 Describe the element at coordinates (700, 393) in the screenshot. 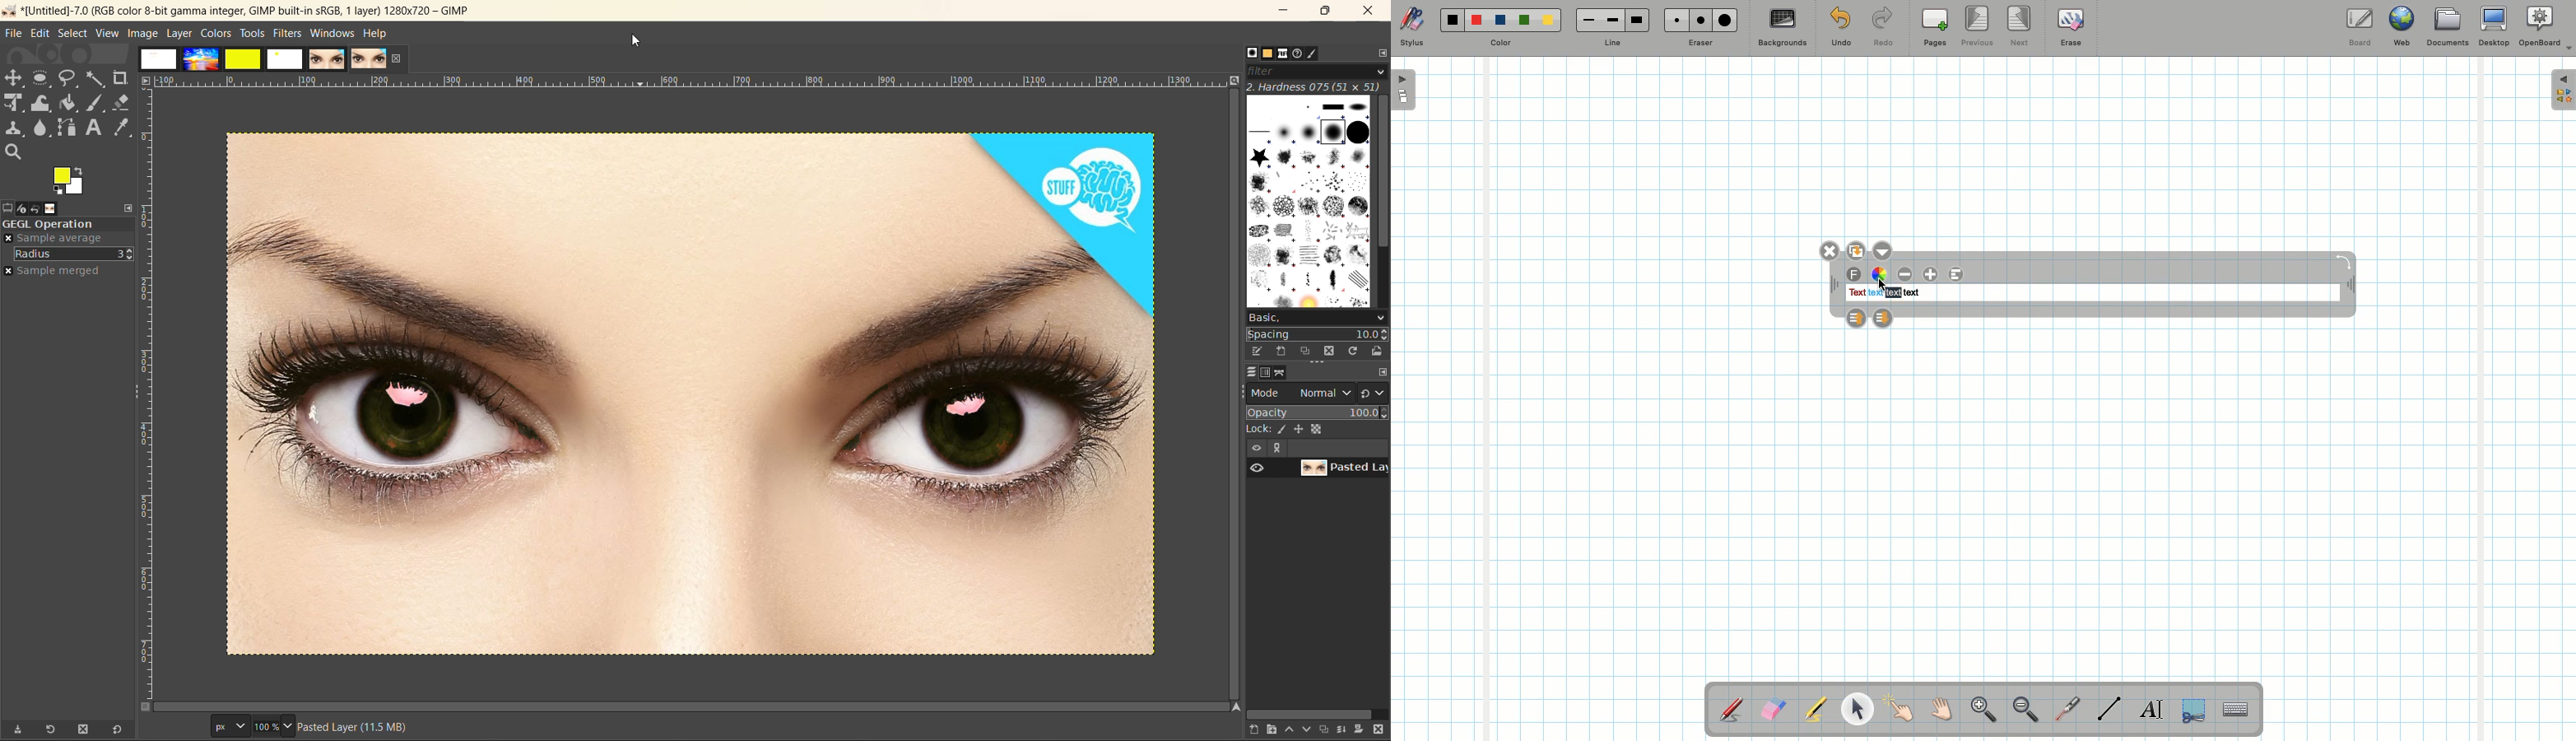

I see `image with red eyes removed` at that location.